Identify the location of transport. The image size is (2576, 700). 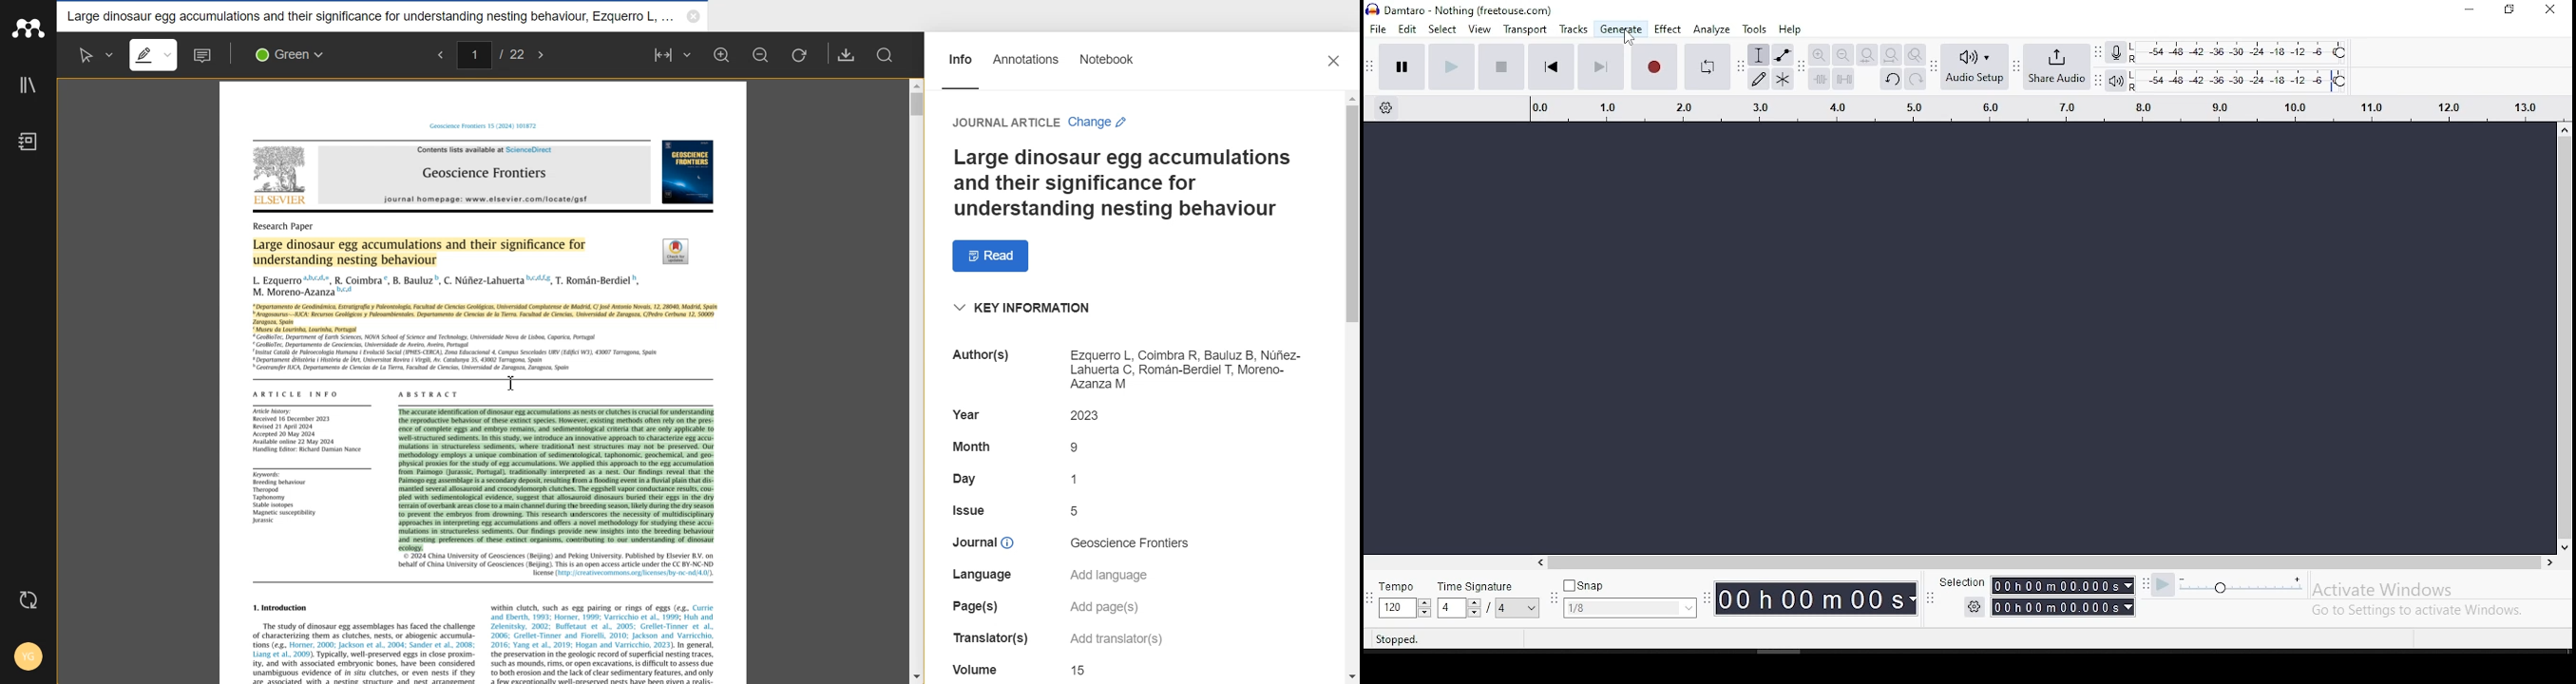
(1527, 28).